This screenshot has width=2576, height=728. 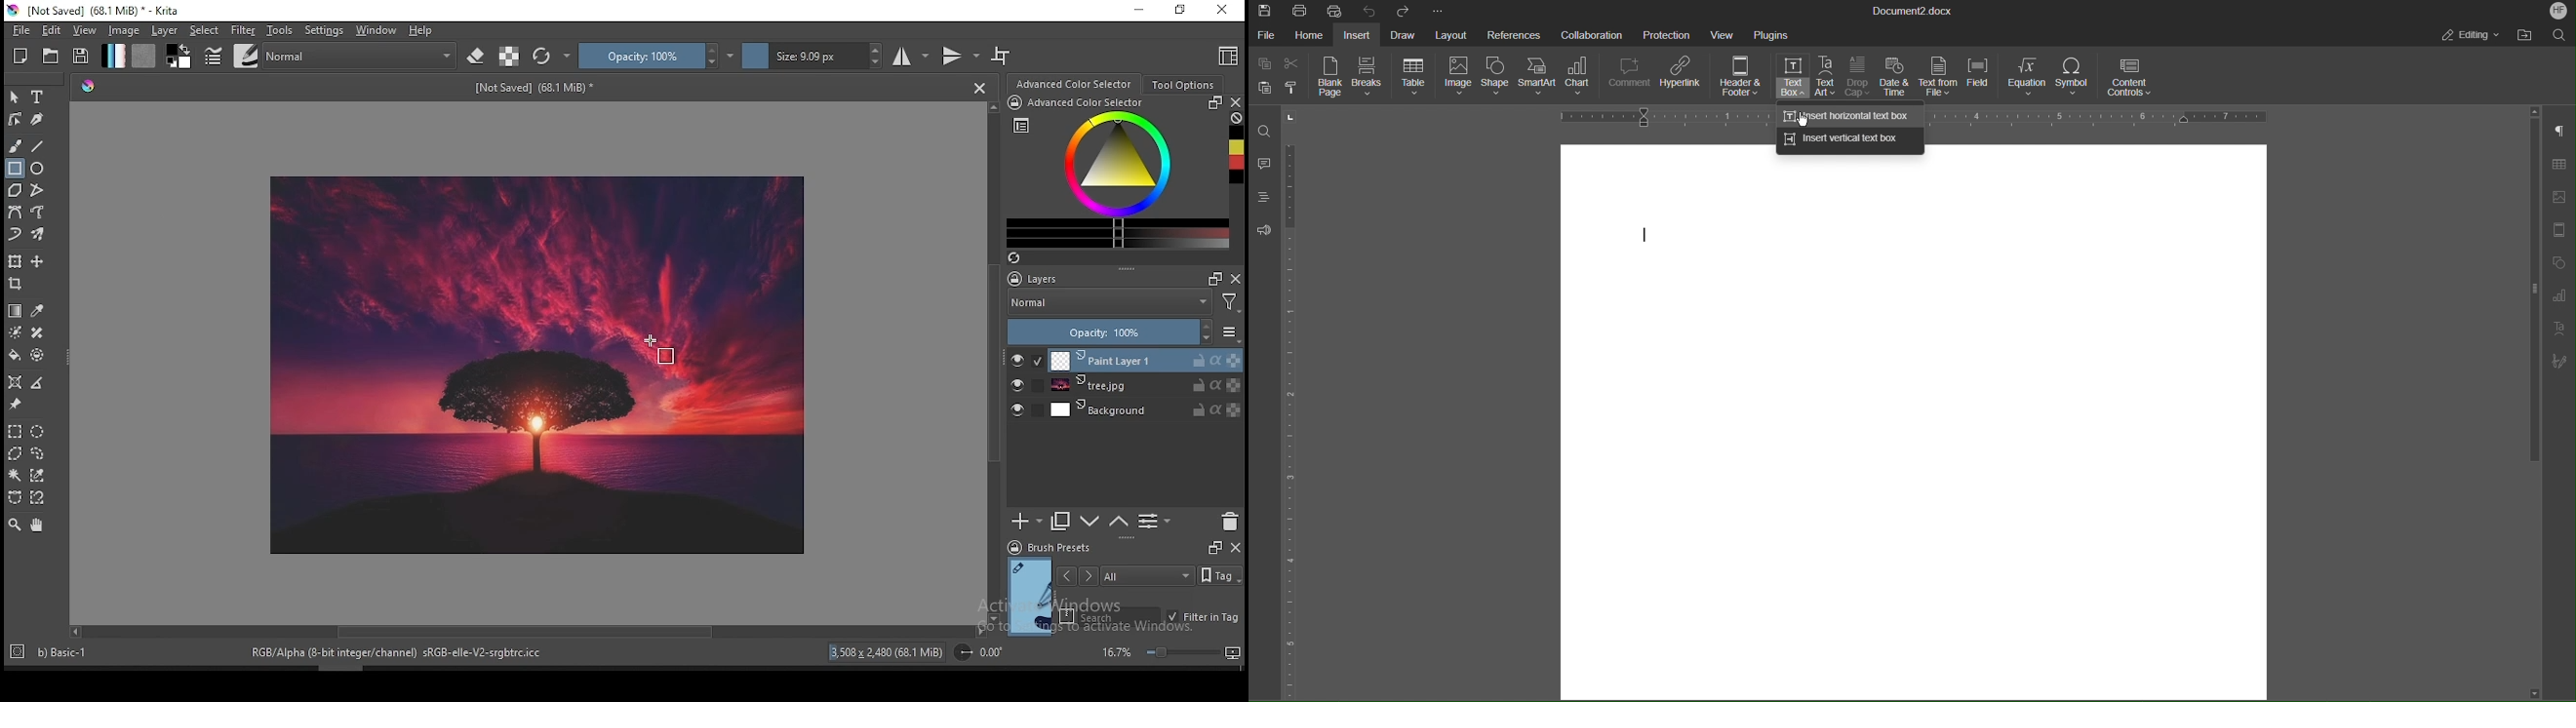 I want to click on tags, so click(x=1148, y=575).